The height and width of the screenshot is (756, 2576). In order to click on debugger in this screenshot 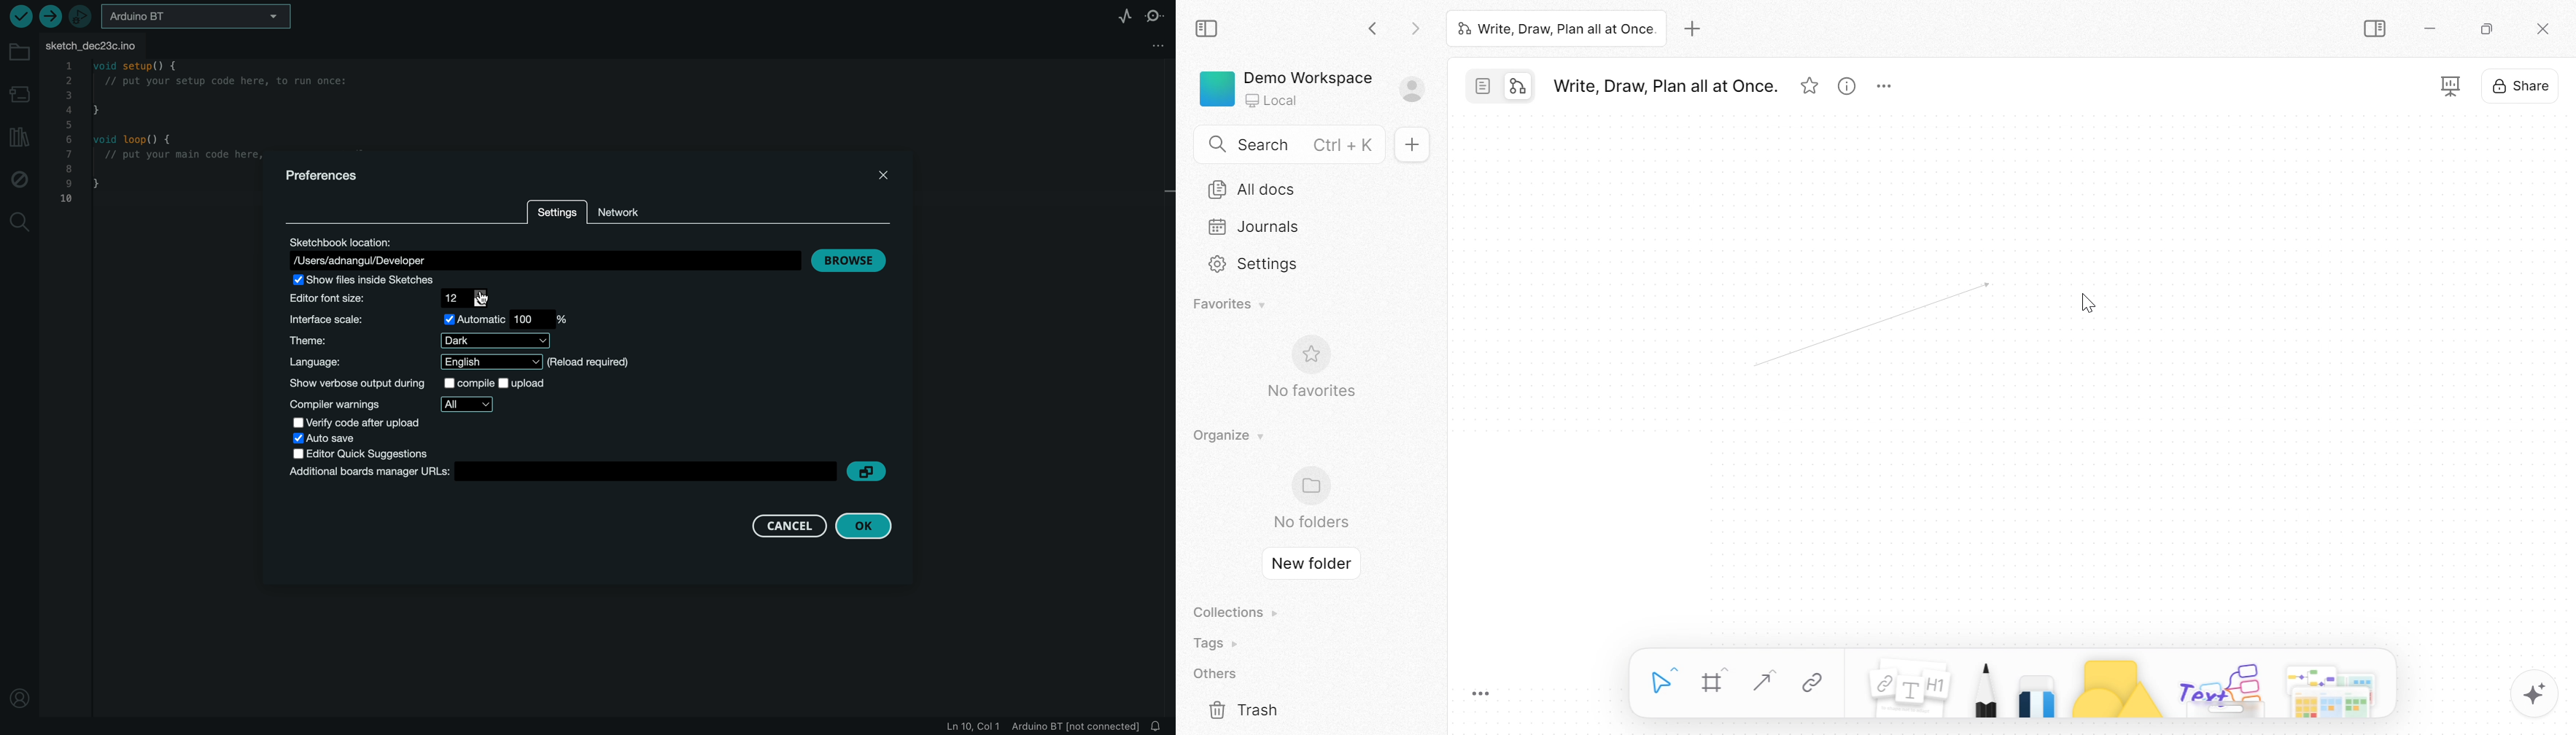, I will do `click(80, 15)`.